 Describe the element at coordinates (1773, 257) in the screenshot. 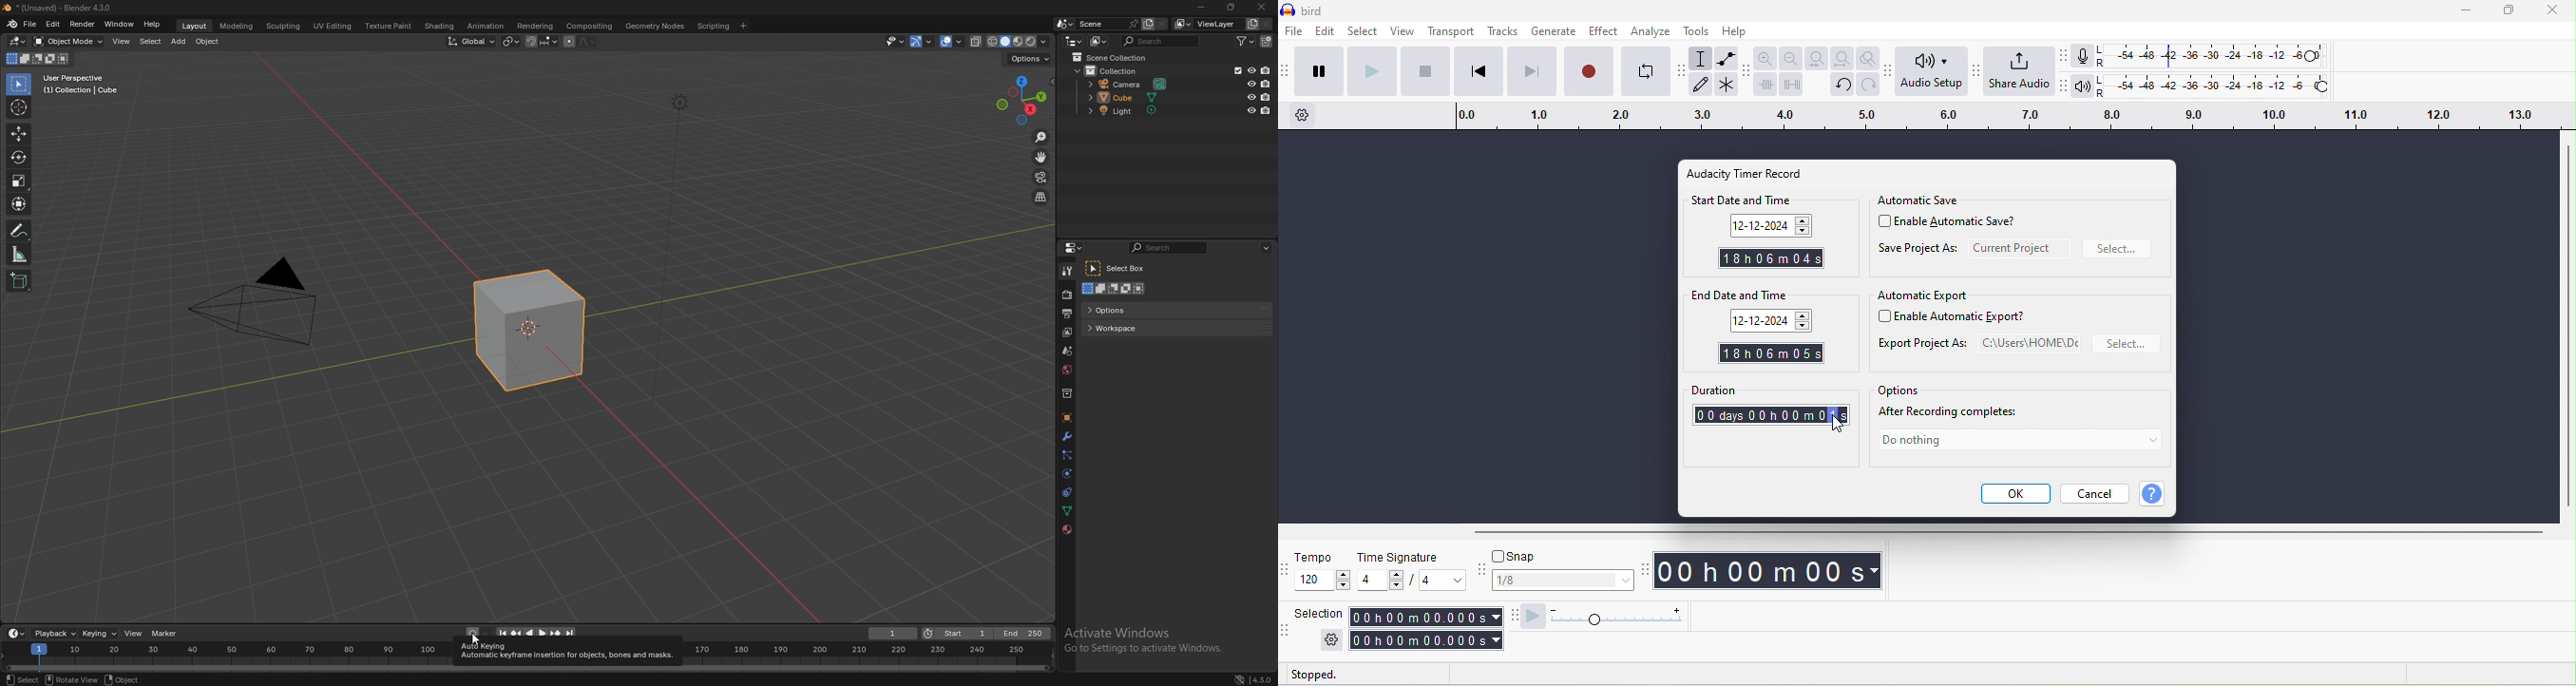

I see `start time changed` at that location.